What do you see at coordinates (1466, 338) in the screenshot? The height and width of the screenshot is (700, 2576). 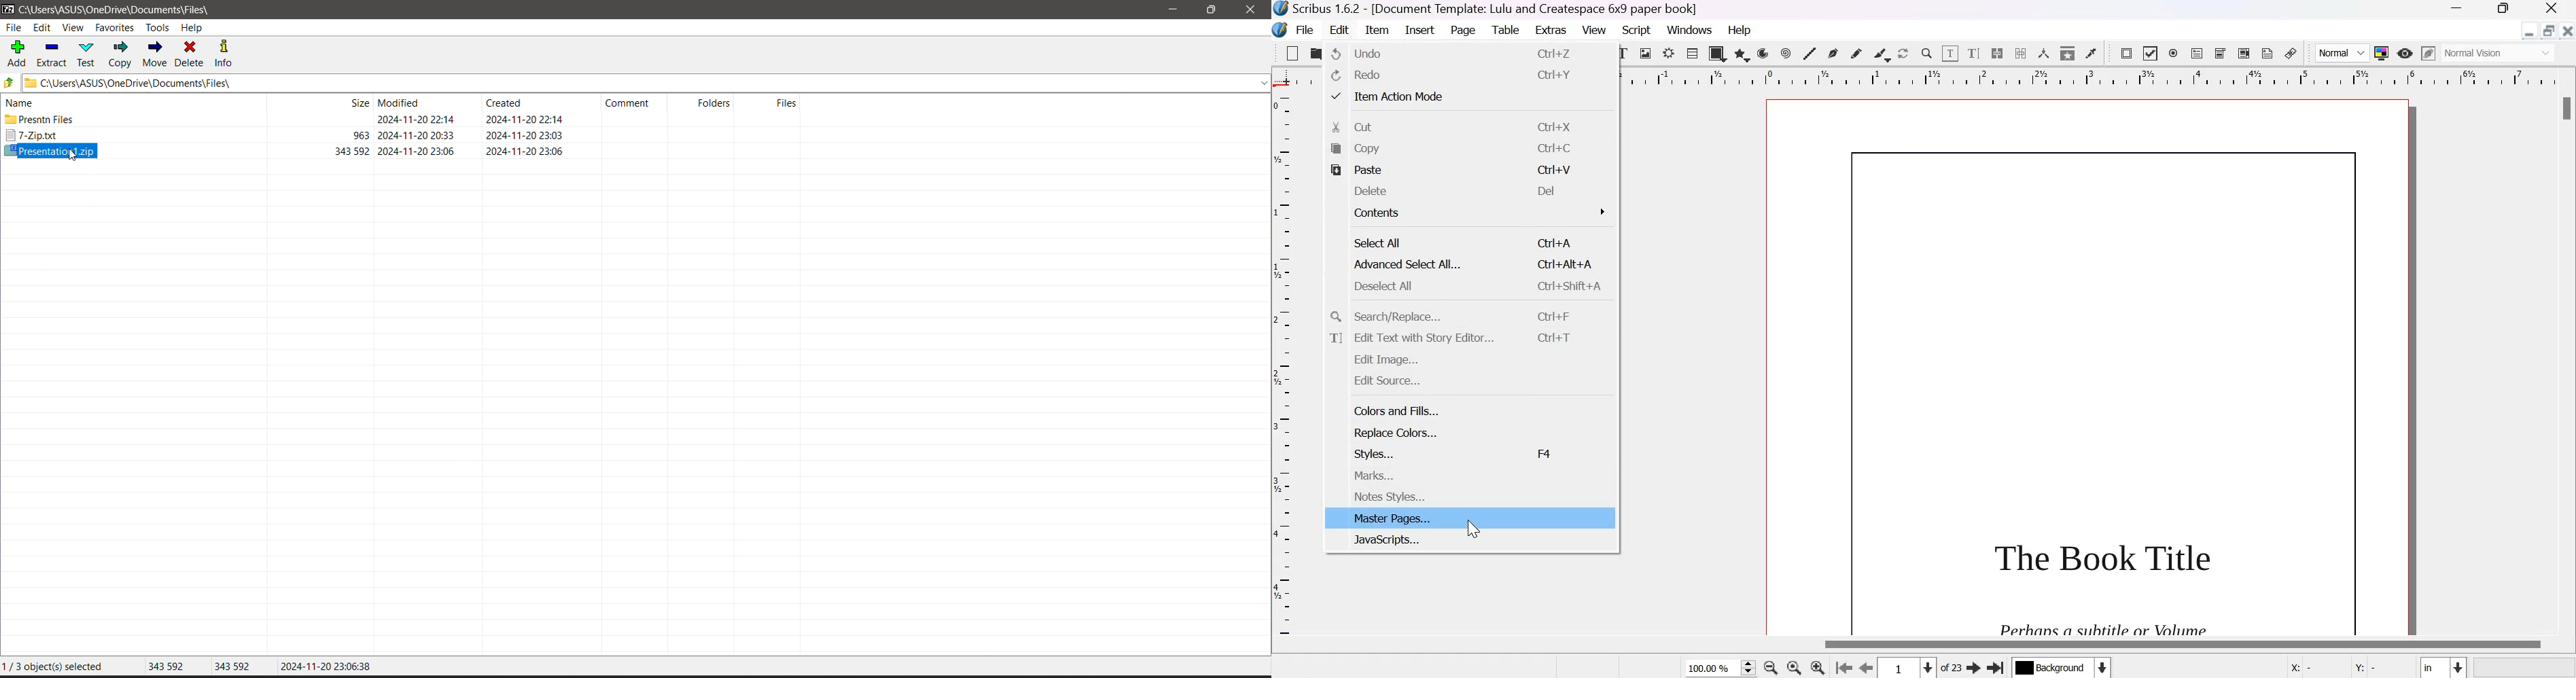 I see `edit text with story editor` at bounding box center [1466, 338].